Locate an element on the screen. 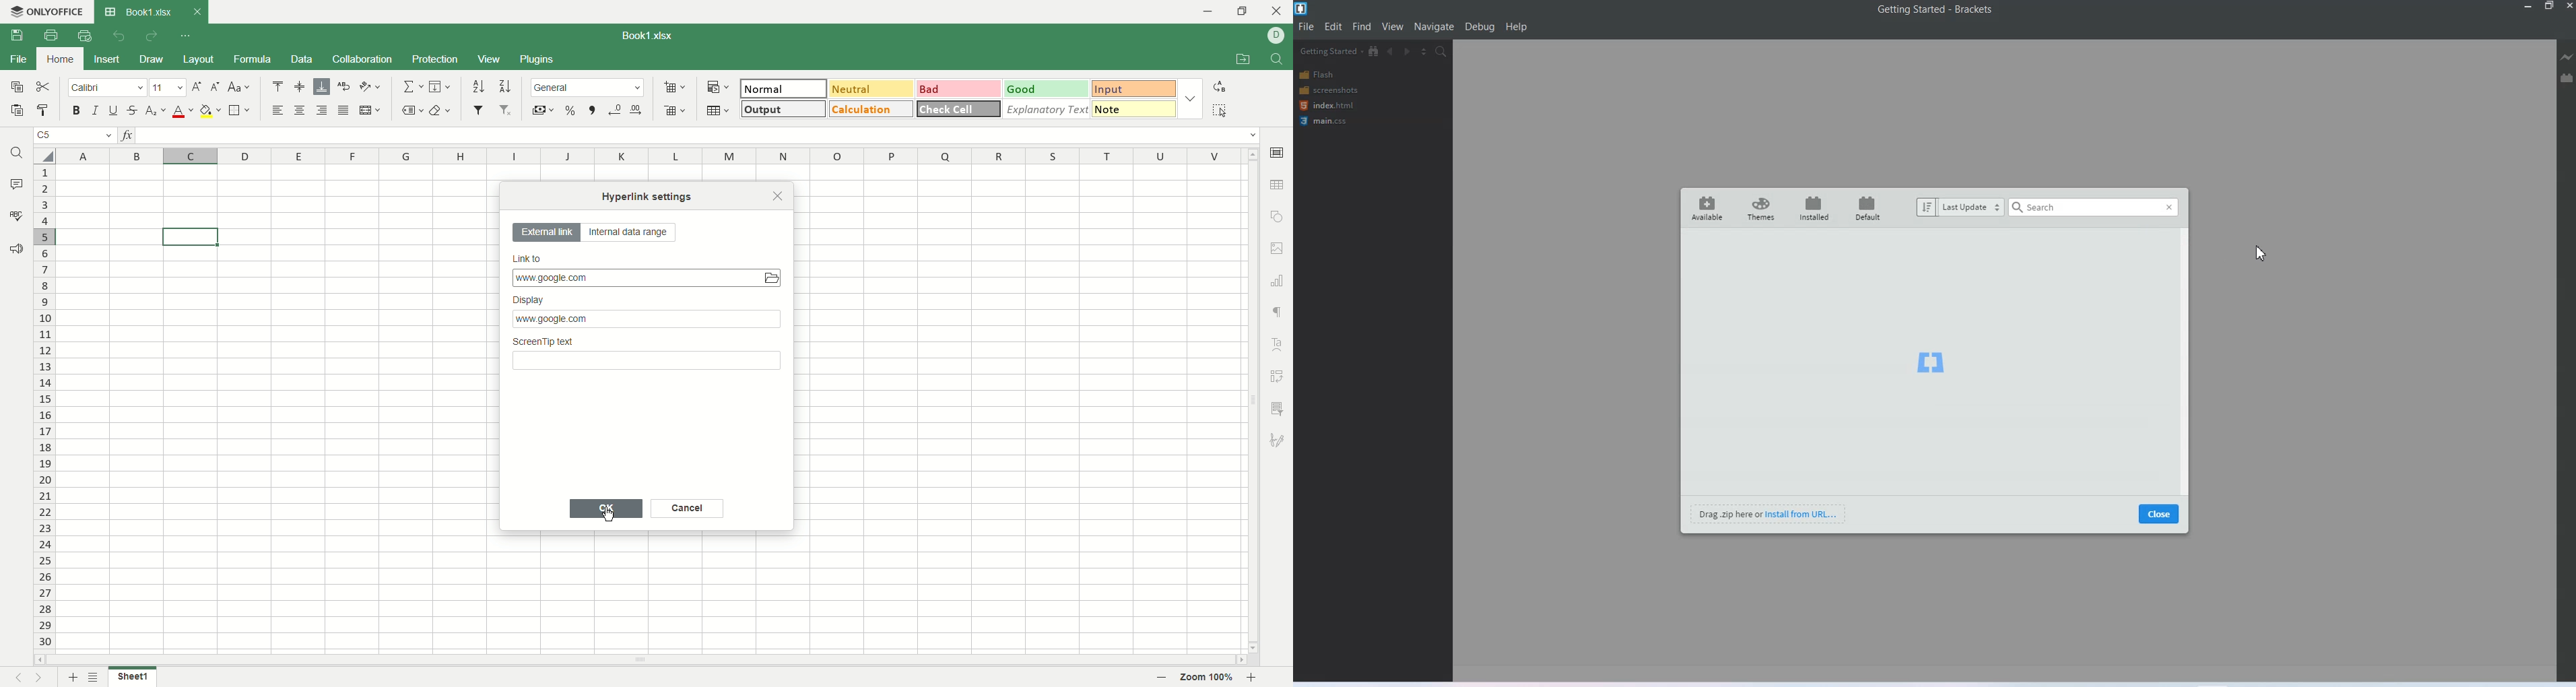 This screenshot has height=700, width=2576. ok is located at coordinates (608, 509).